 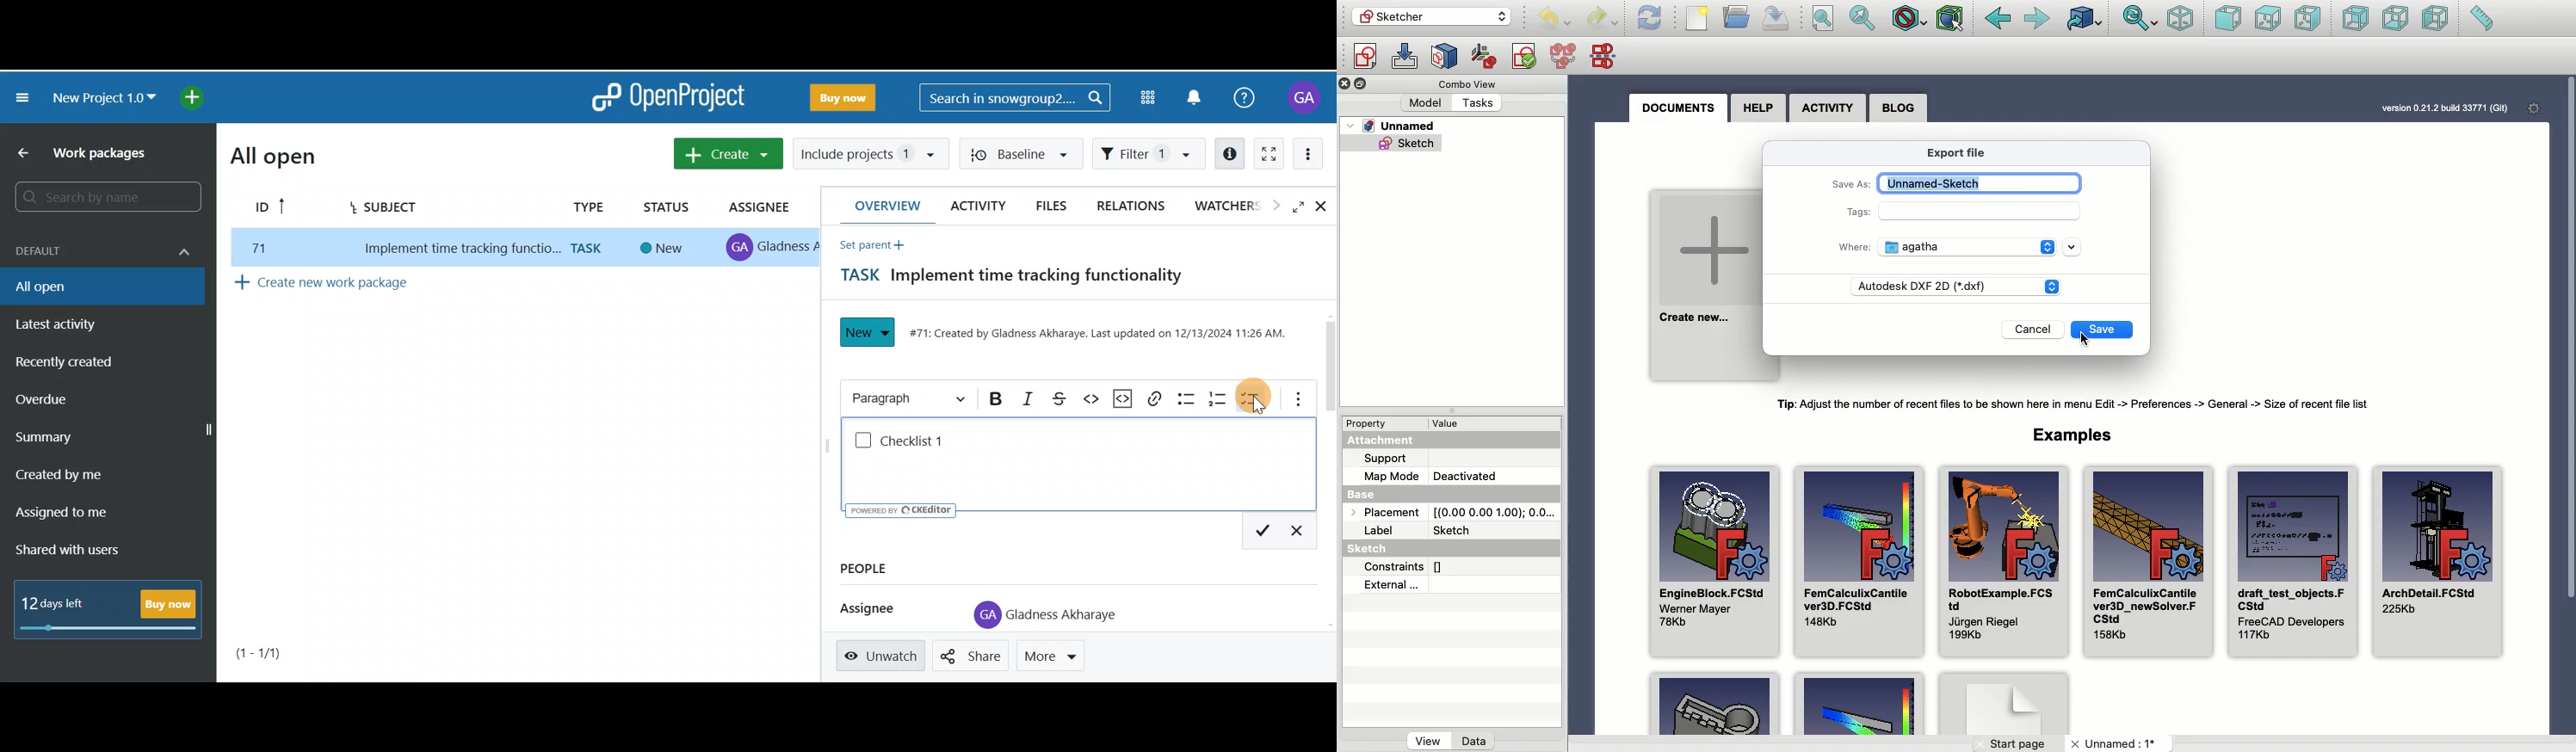 What do you see at coordinates (1133, 205) in the screenshot?
I see `Relations` at bounding box center [1133, 205].